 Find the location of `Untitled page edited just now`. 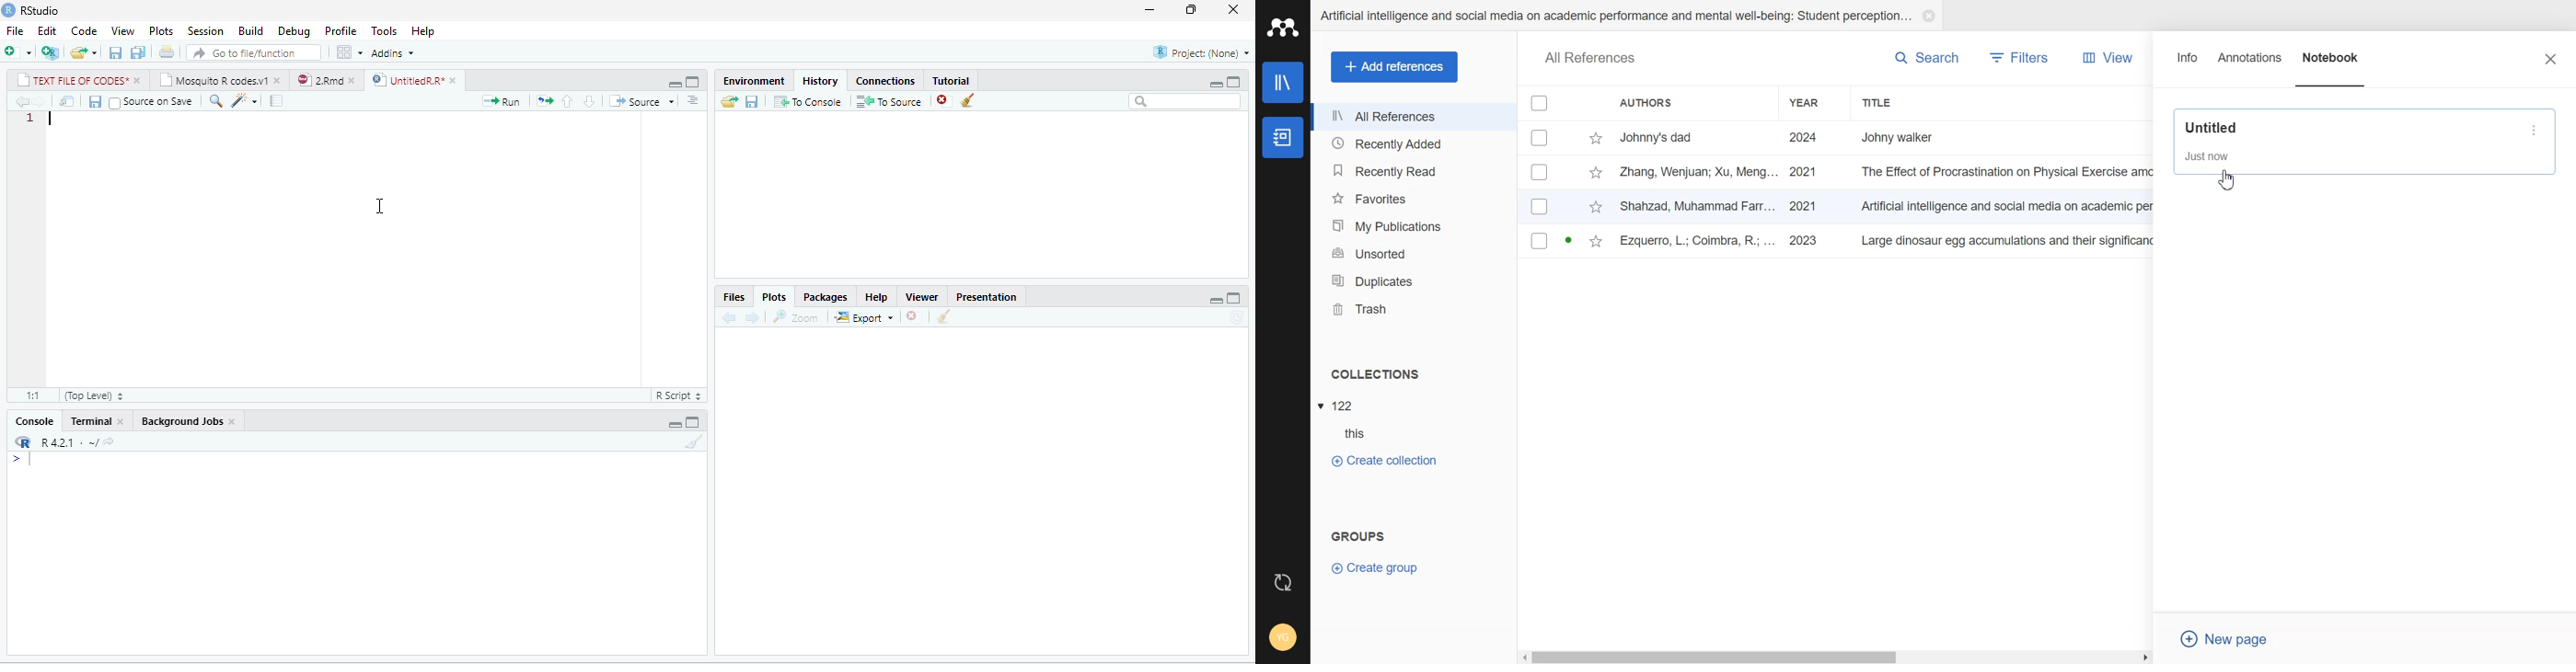

Untitled page edited just now is located at coordinates (2348, 142).